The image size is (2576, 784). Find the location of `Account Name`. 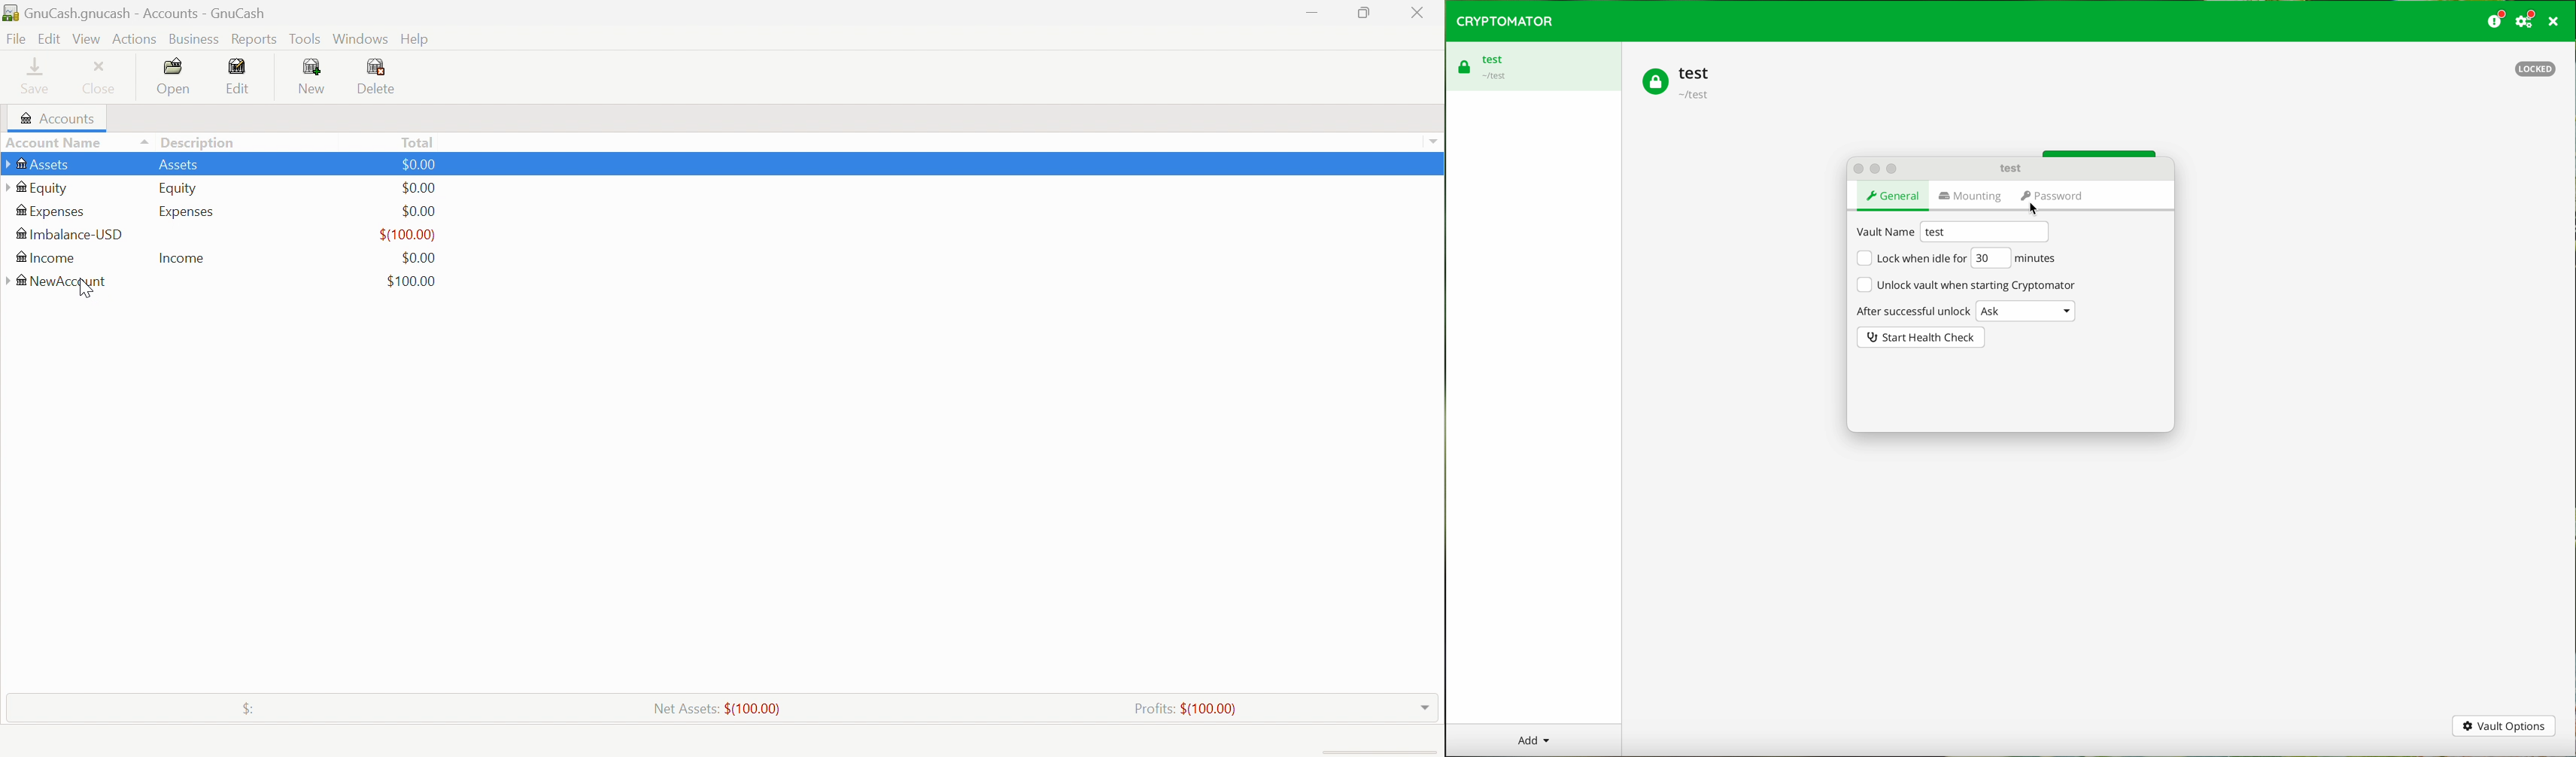

Account Name is located at coordinates (78, 144).